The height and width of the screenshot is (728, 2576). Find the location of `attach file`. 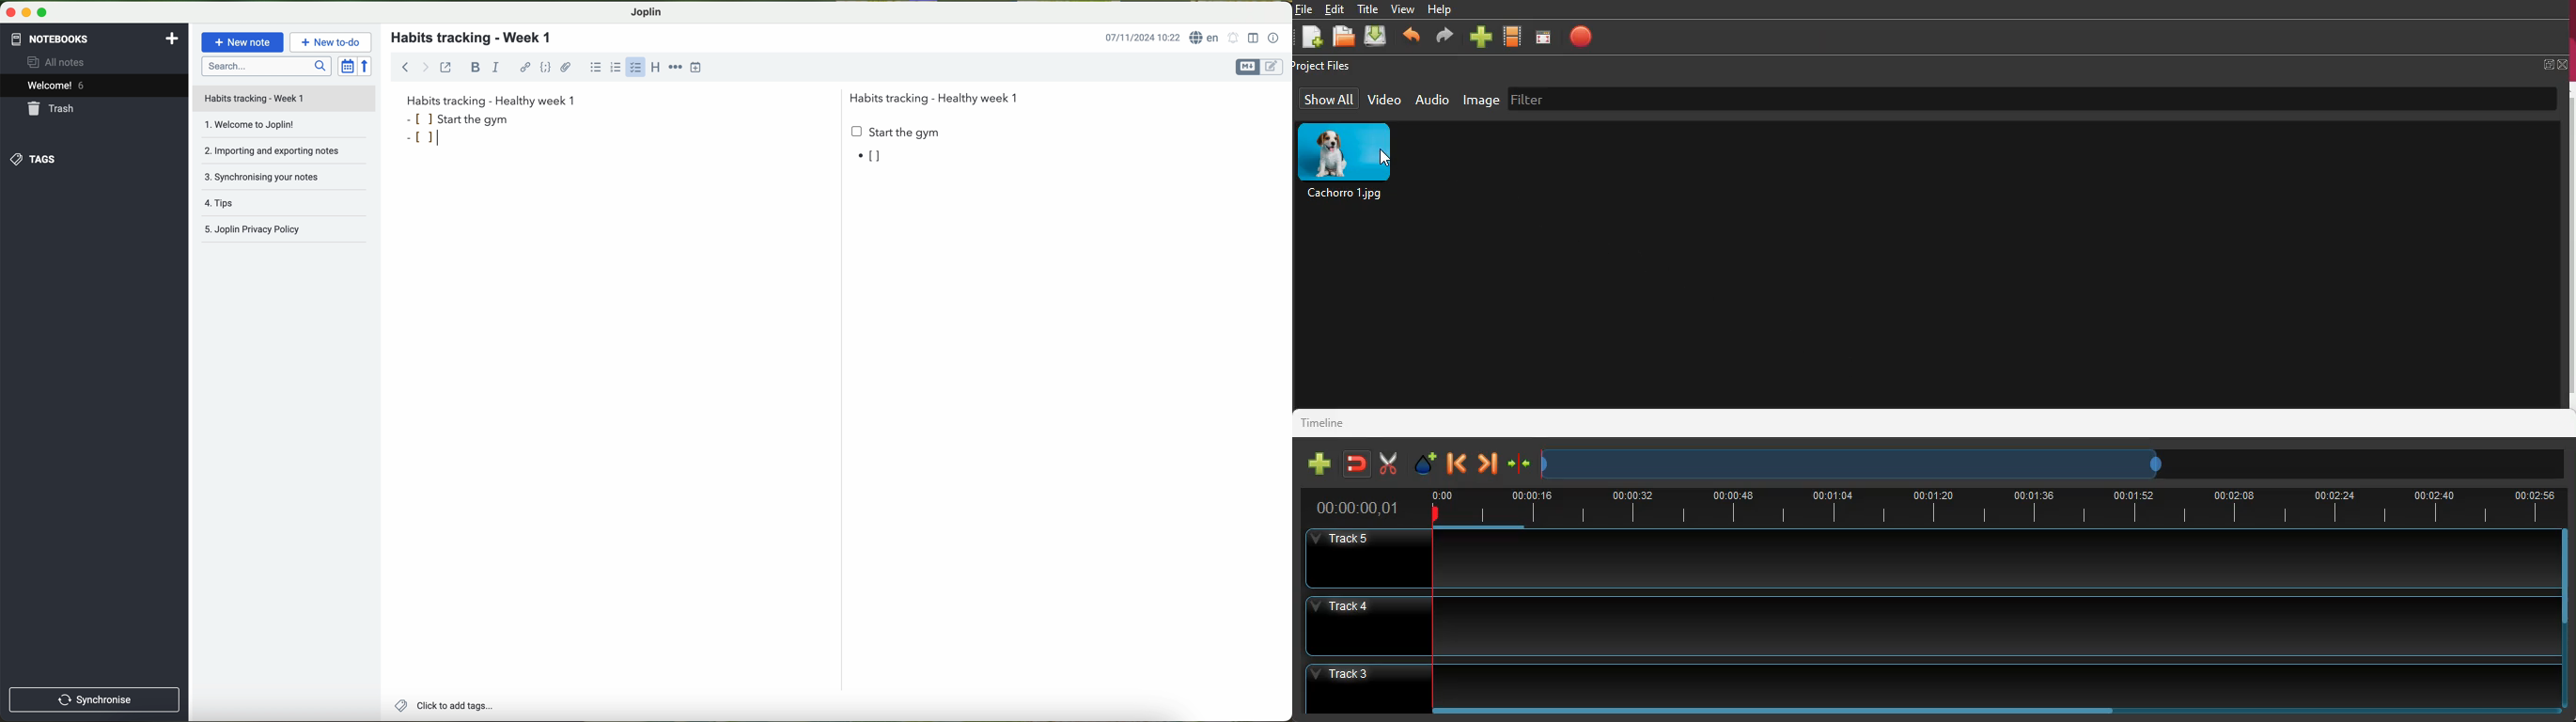

attach file is located at coordinates (567, 67).